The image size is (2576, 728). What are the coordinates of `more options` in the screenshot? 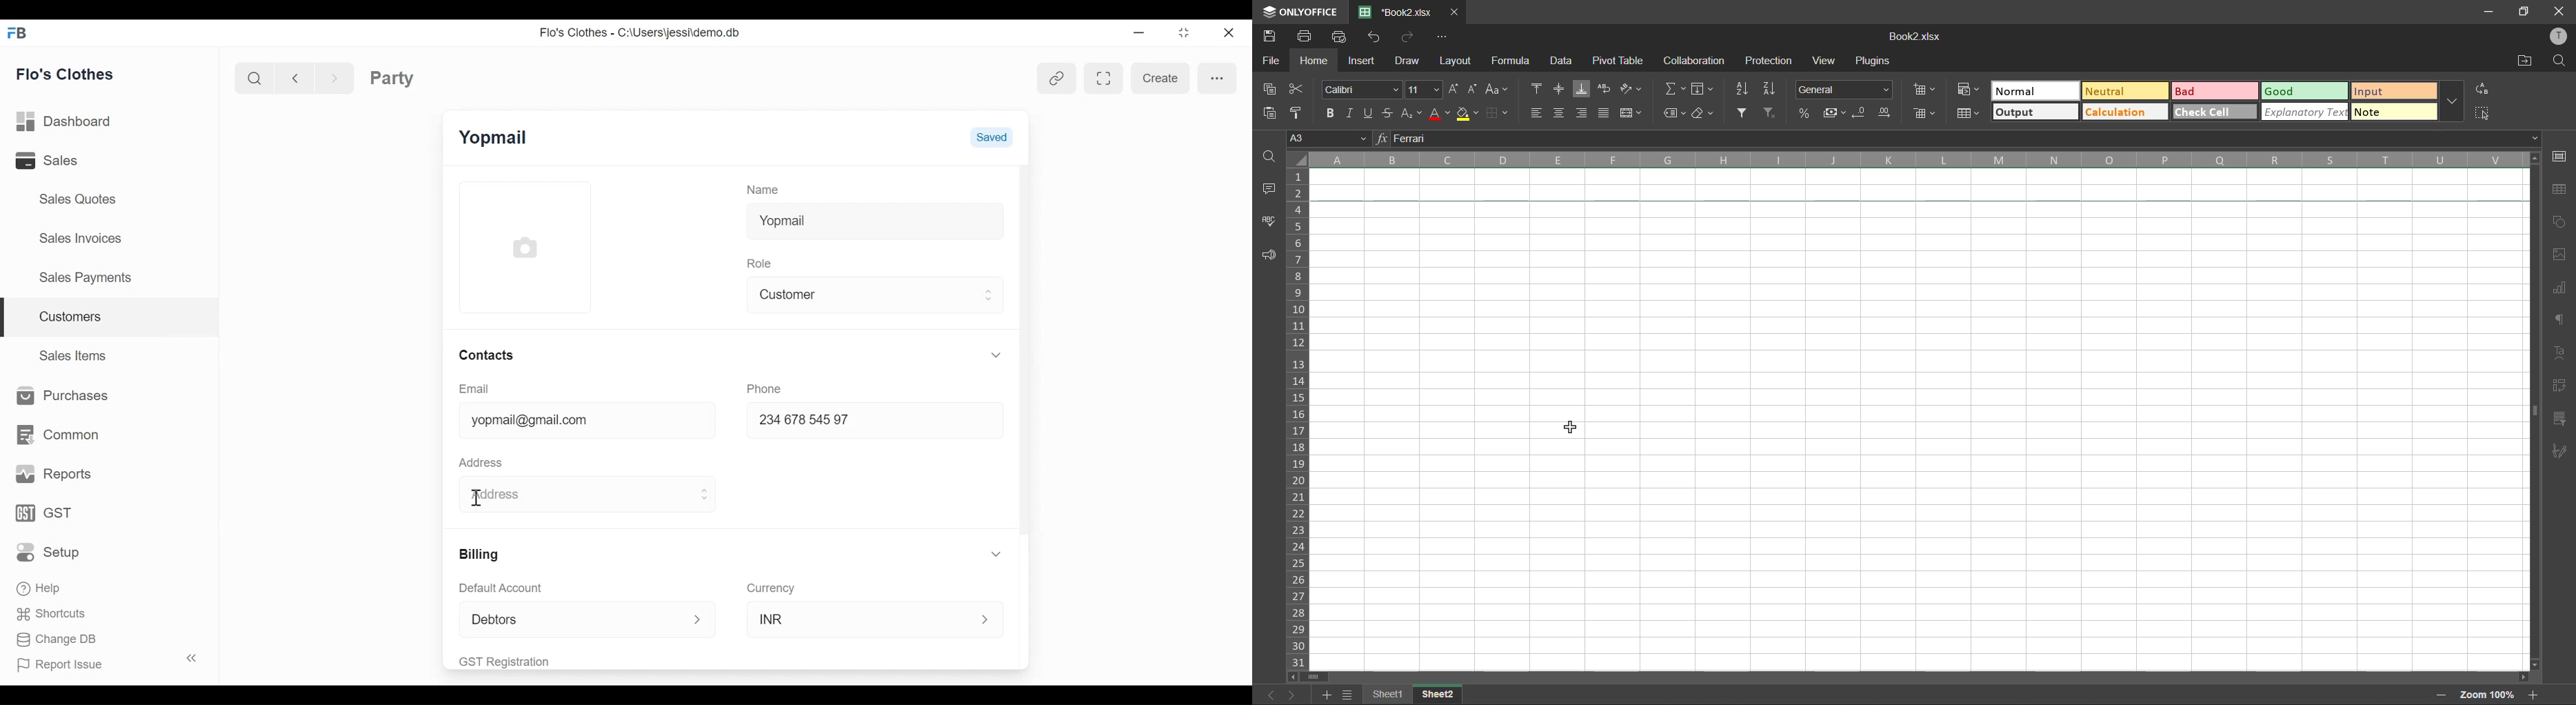 It's located at (2452, 98).